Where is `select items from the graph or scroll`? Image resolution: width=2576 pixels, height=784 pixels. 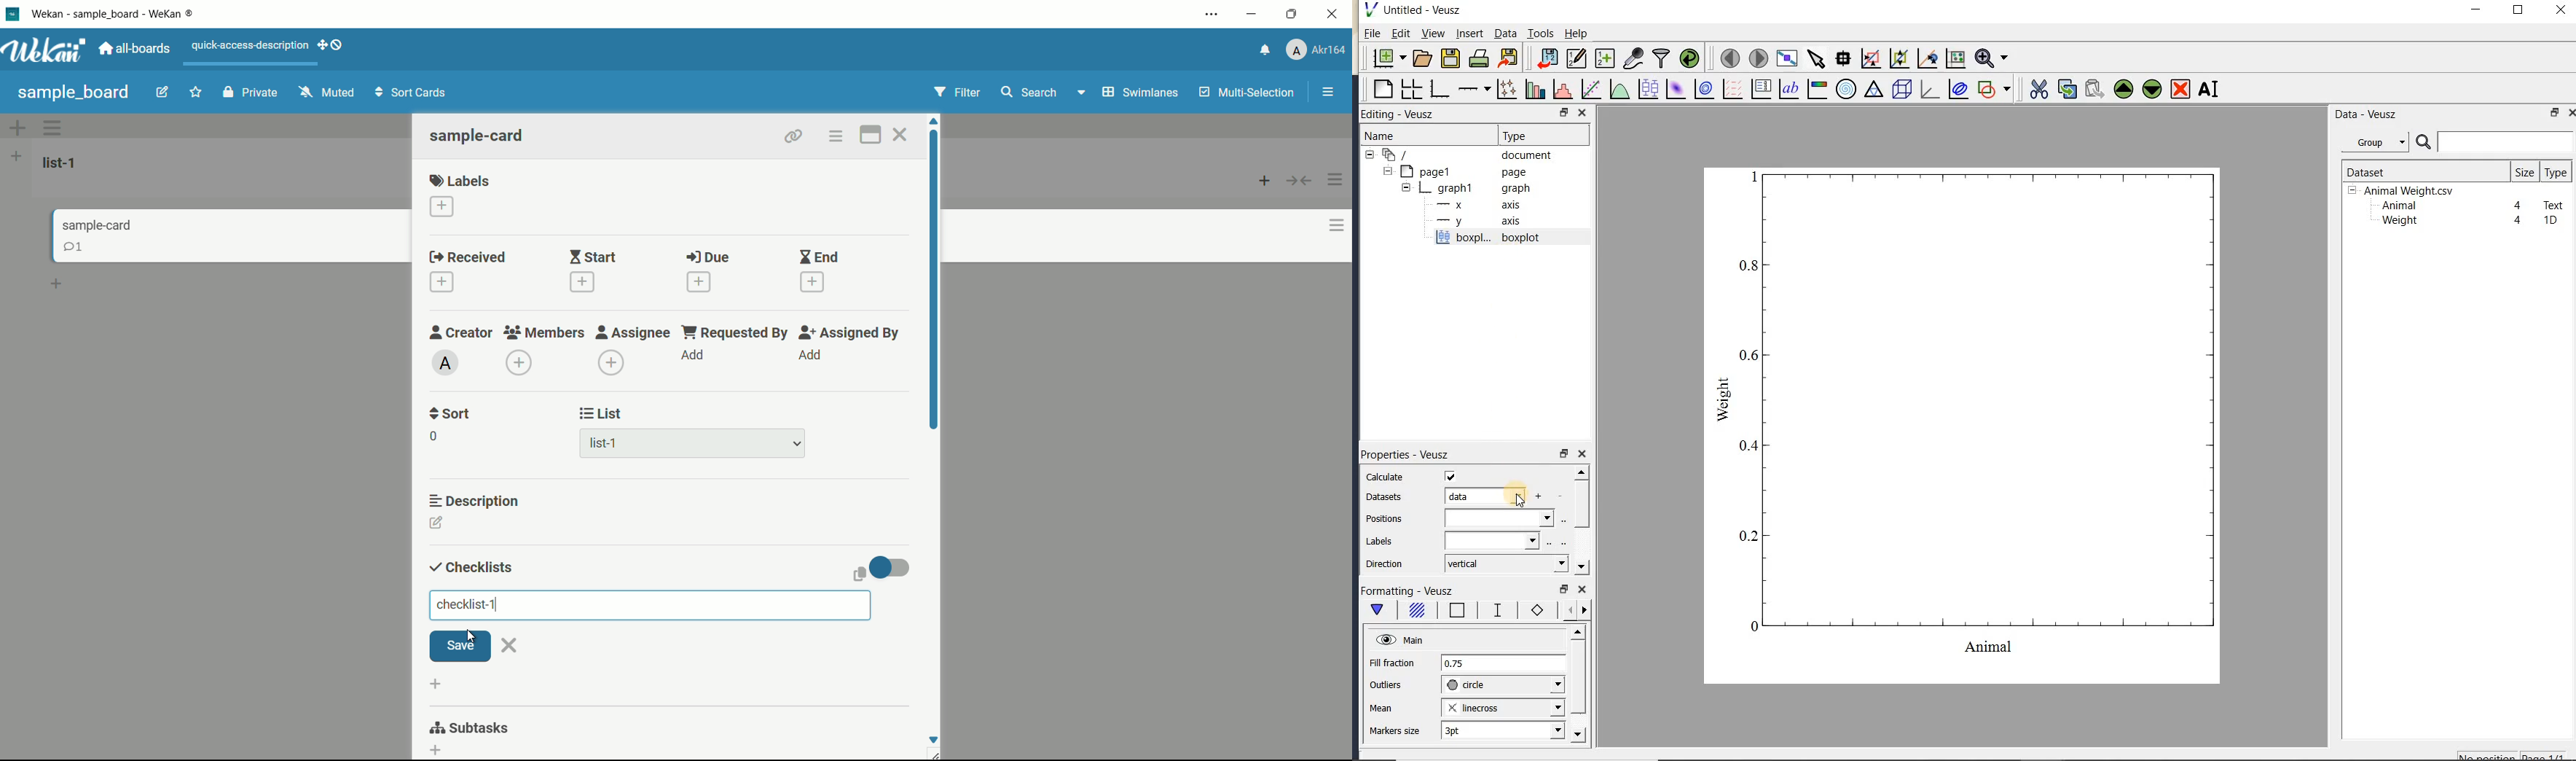
select items from the graph or scroll is located at coordinates (1817, 59).